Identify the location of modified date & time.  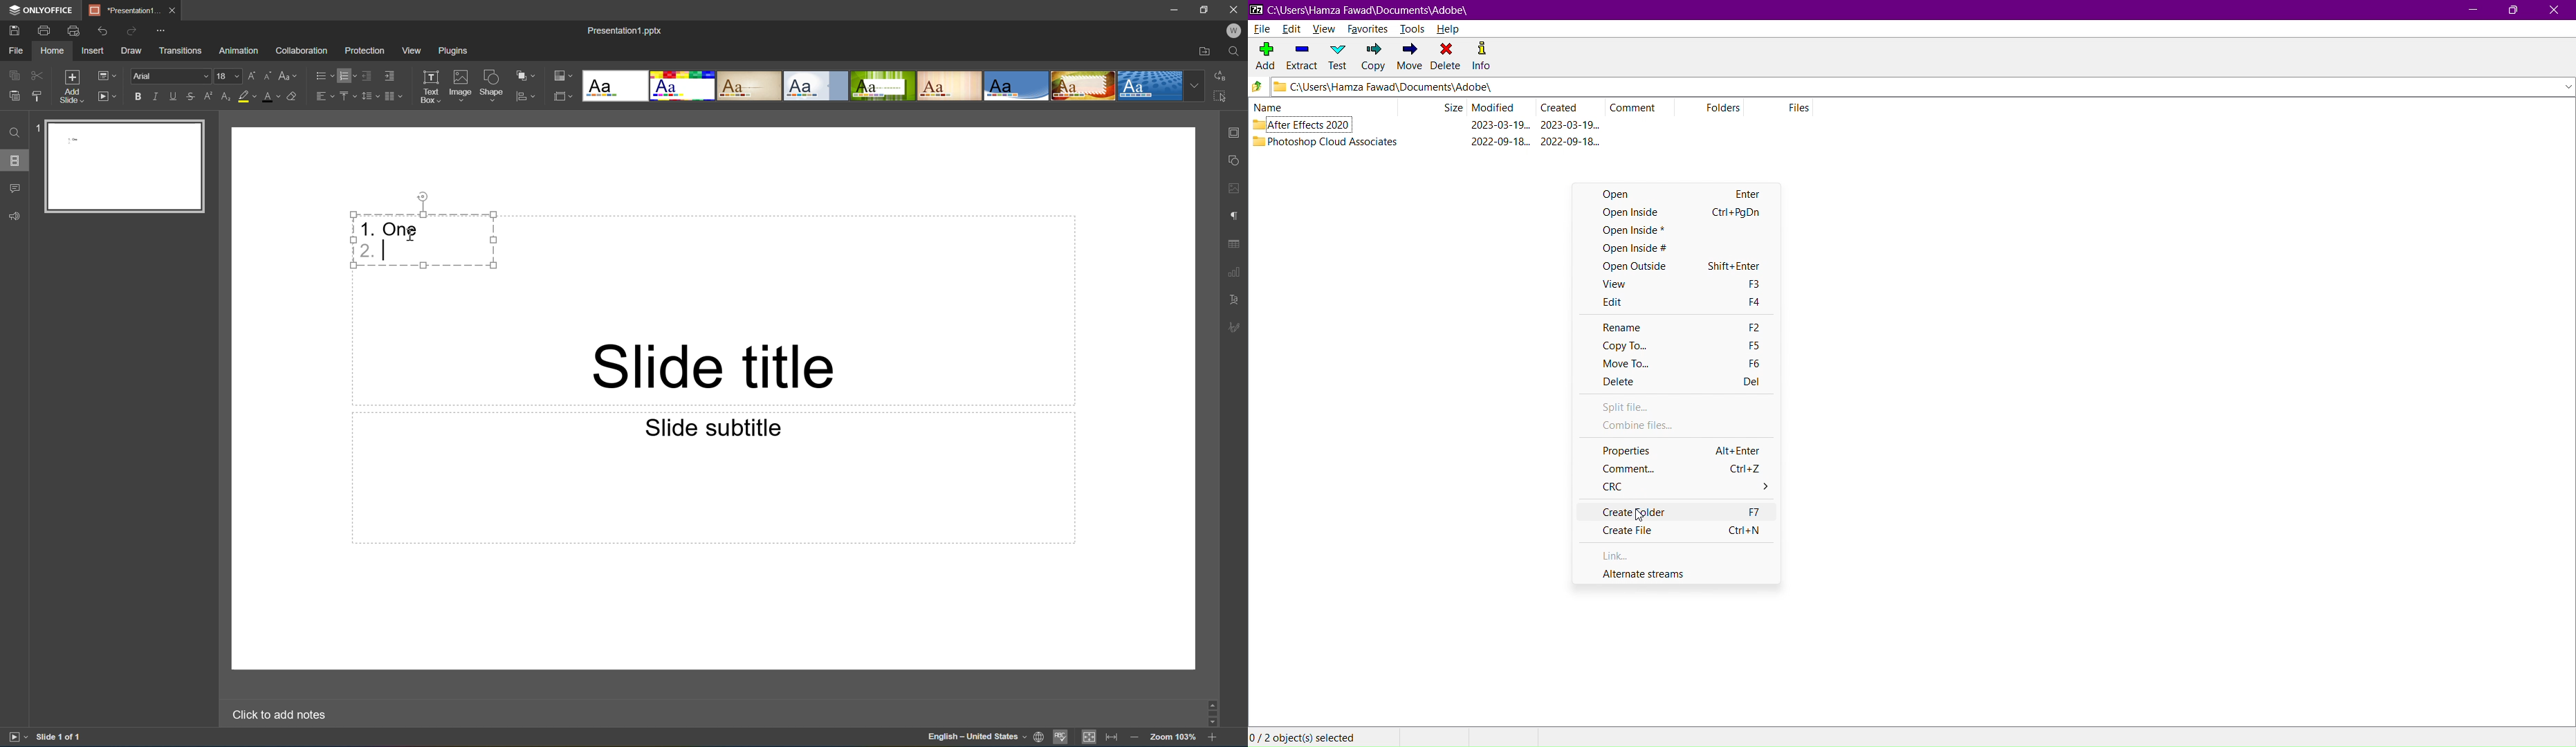
(1500, 125).